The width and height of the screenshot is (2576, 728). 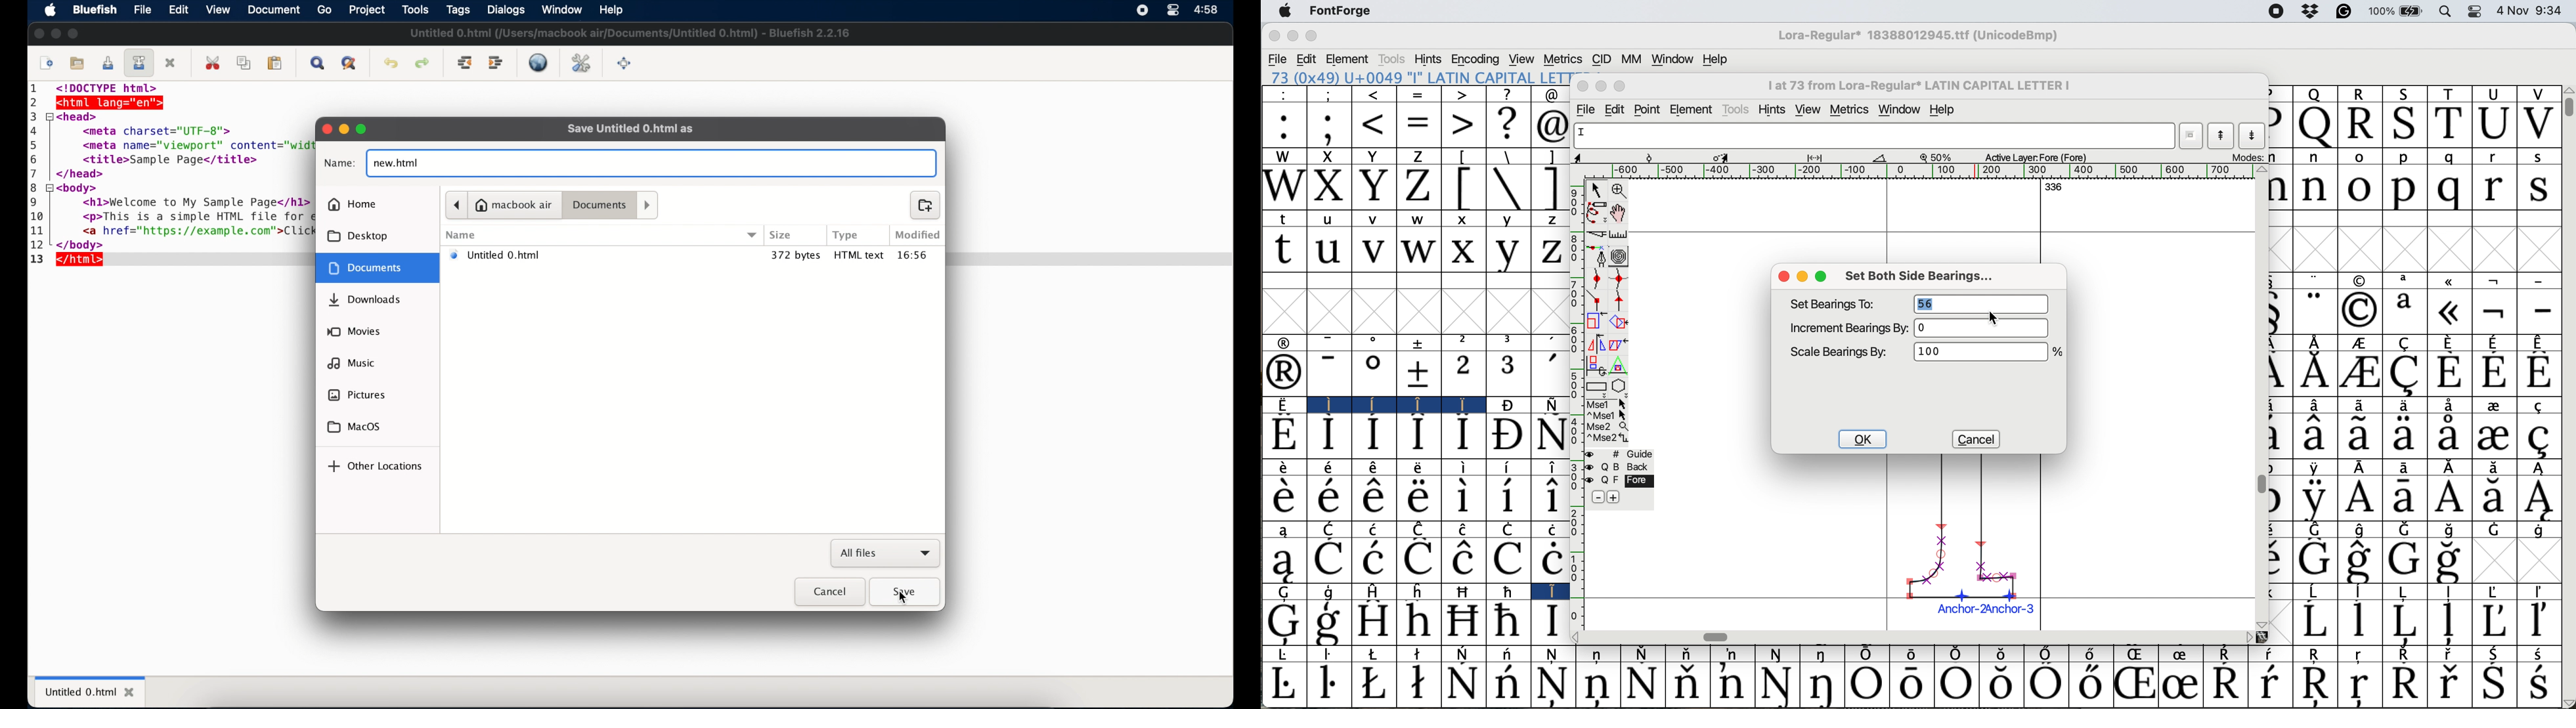 I want to click on Symbol, so click(x=1286, y=655).